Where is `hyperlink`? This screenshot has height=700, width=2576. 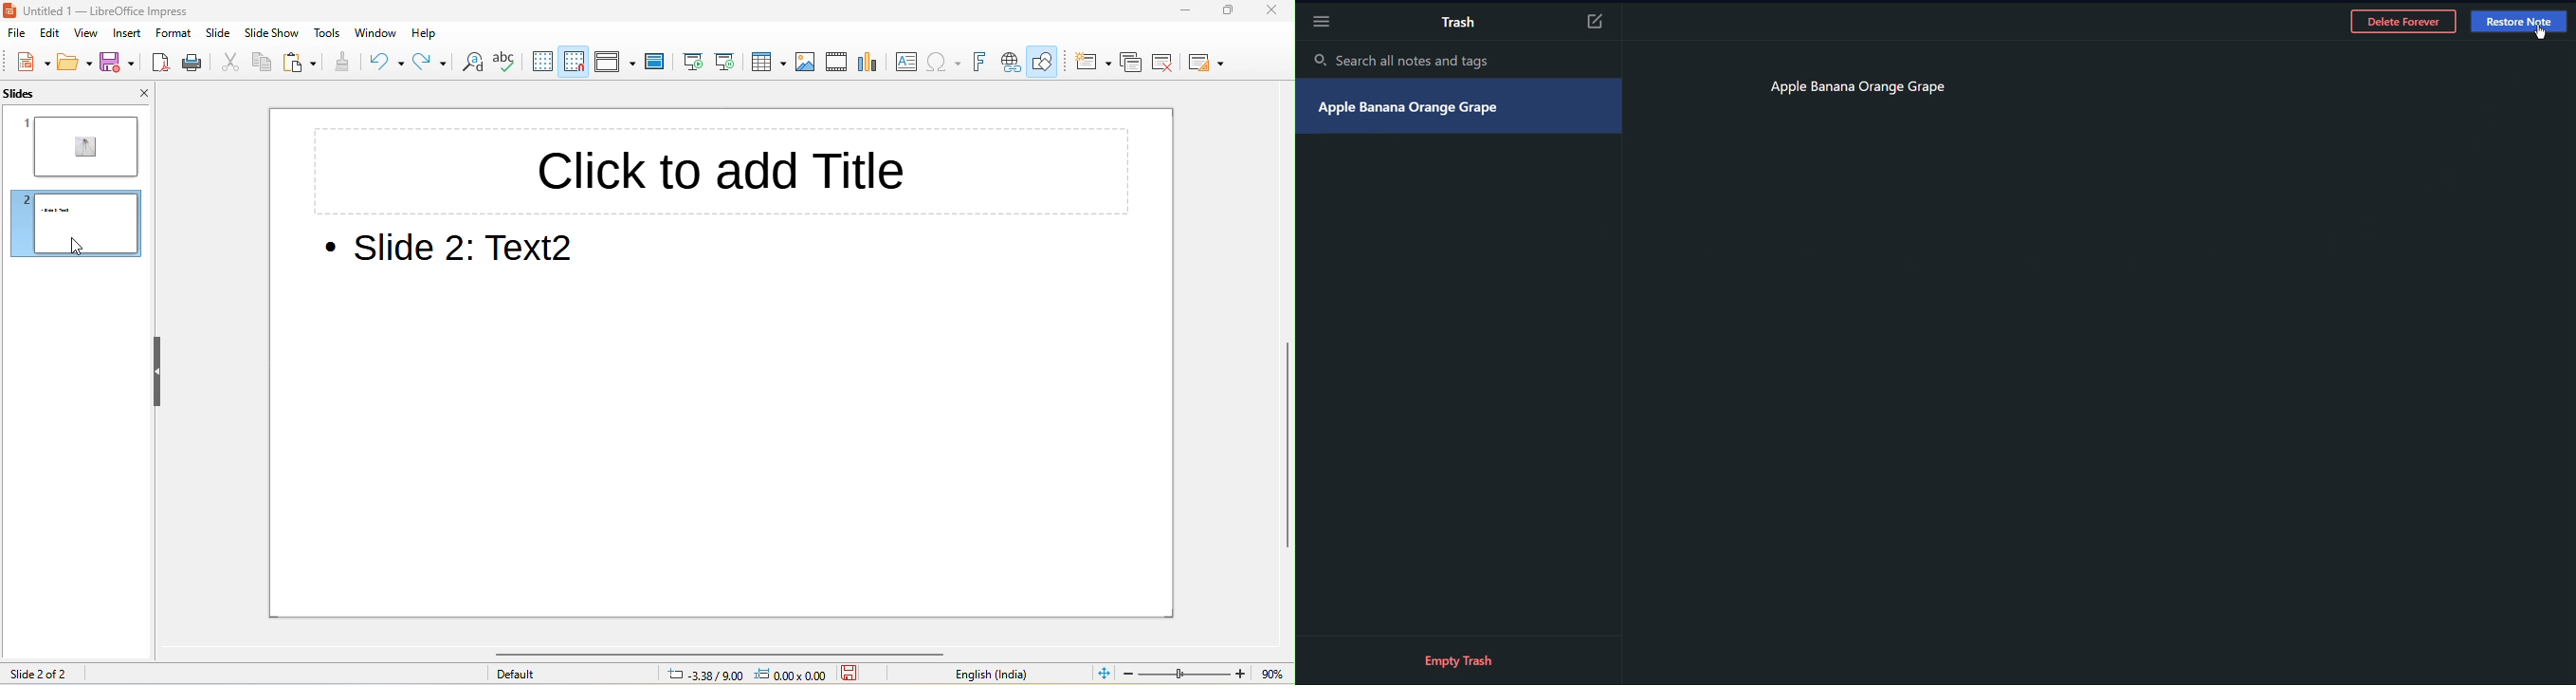 hyperlink is located at coordinates (1012, 60).